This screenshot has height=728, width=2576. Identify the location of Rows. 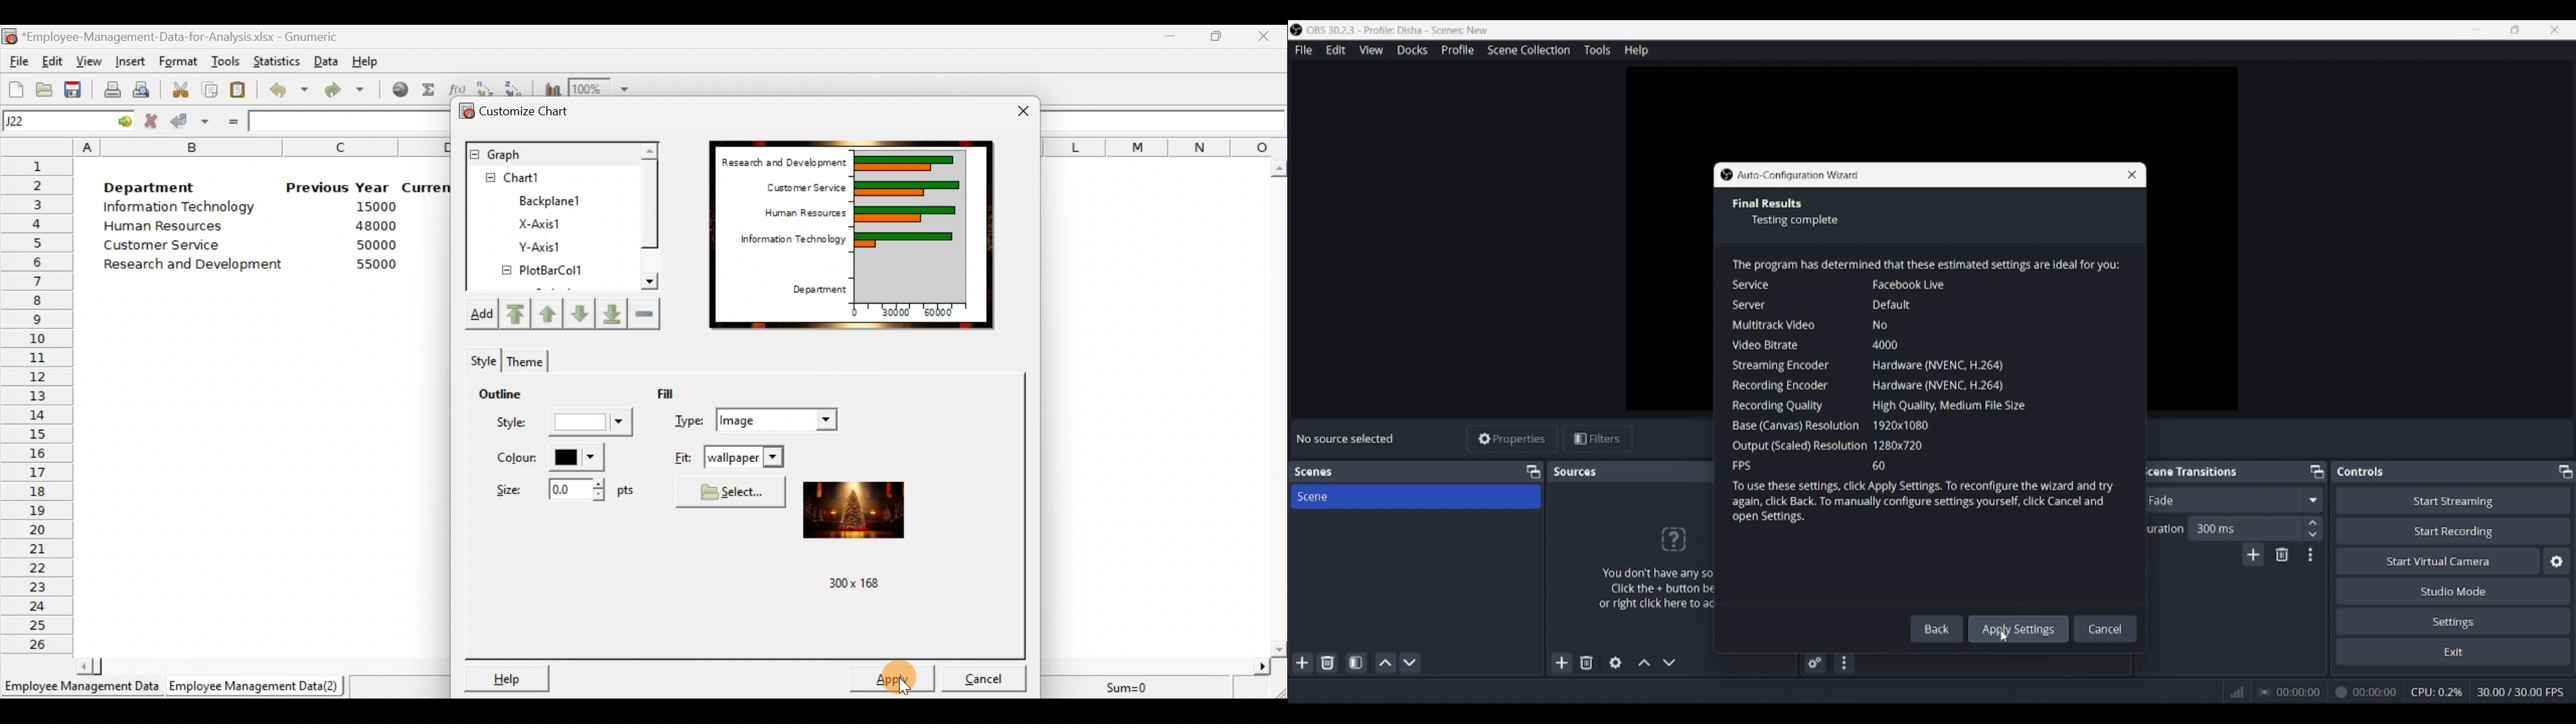
(38, 406).